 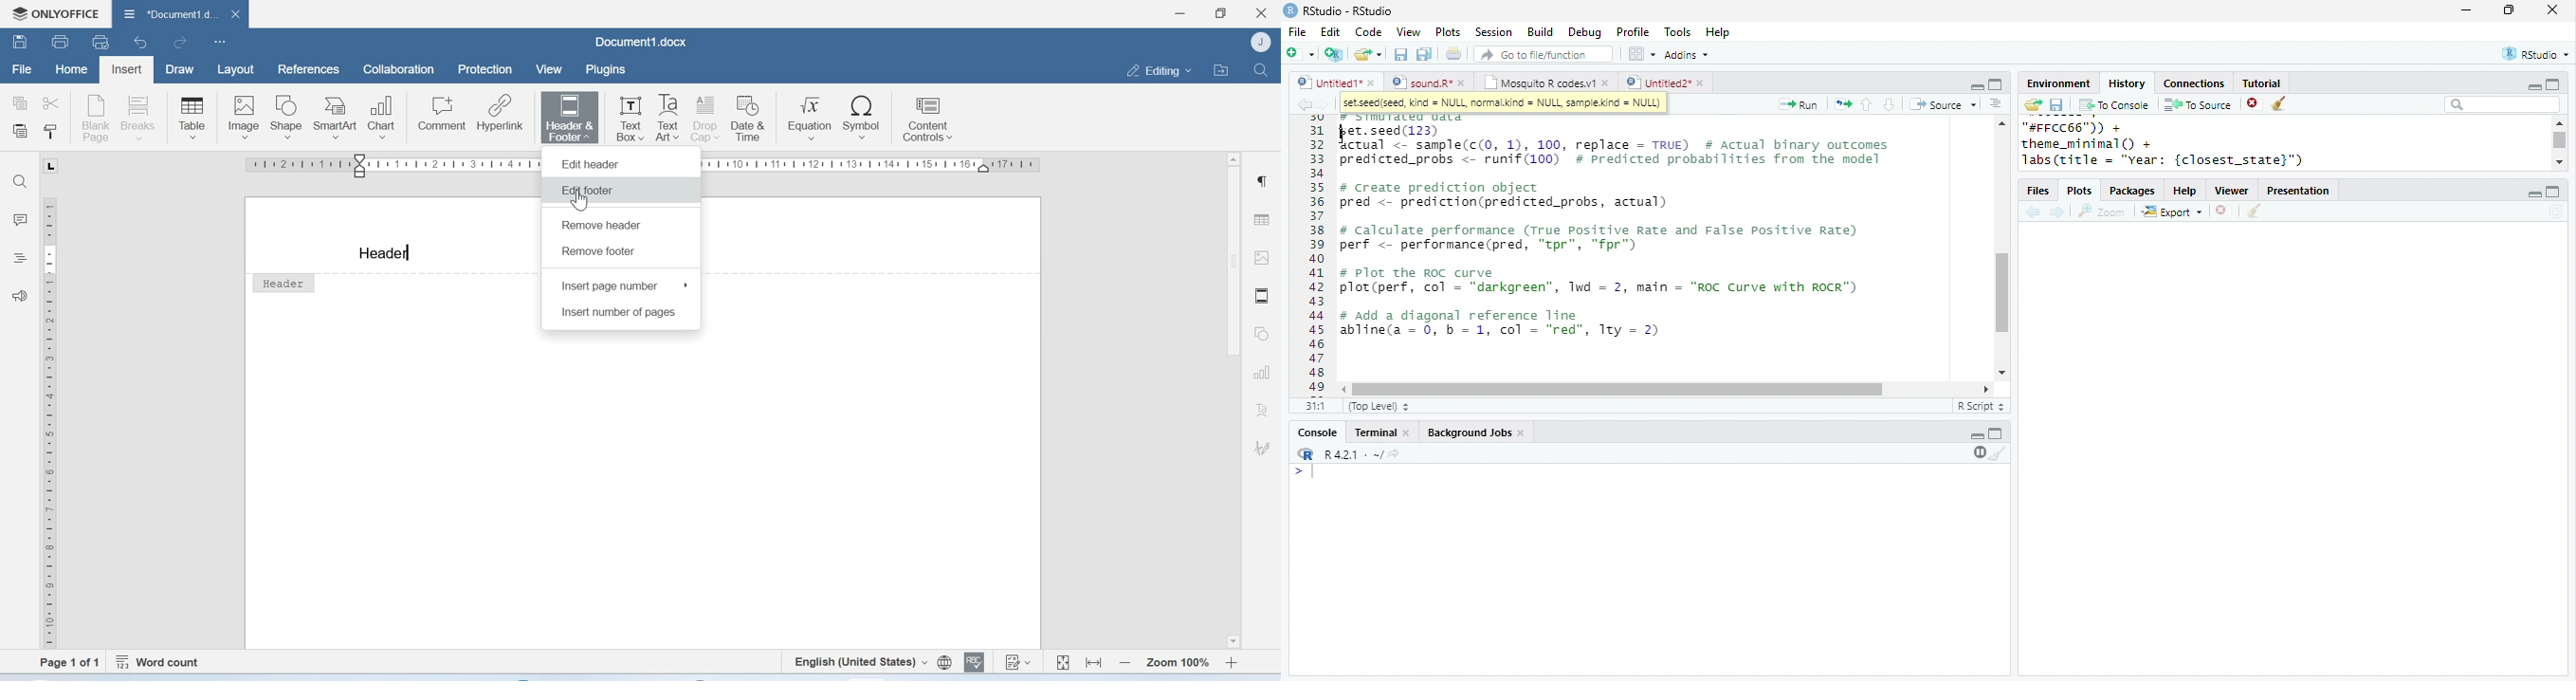 I want to click on Plots, so click(x=2081, y=192).